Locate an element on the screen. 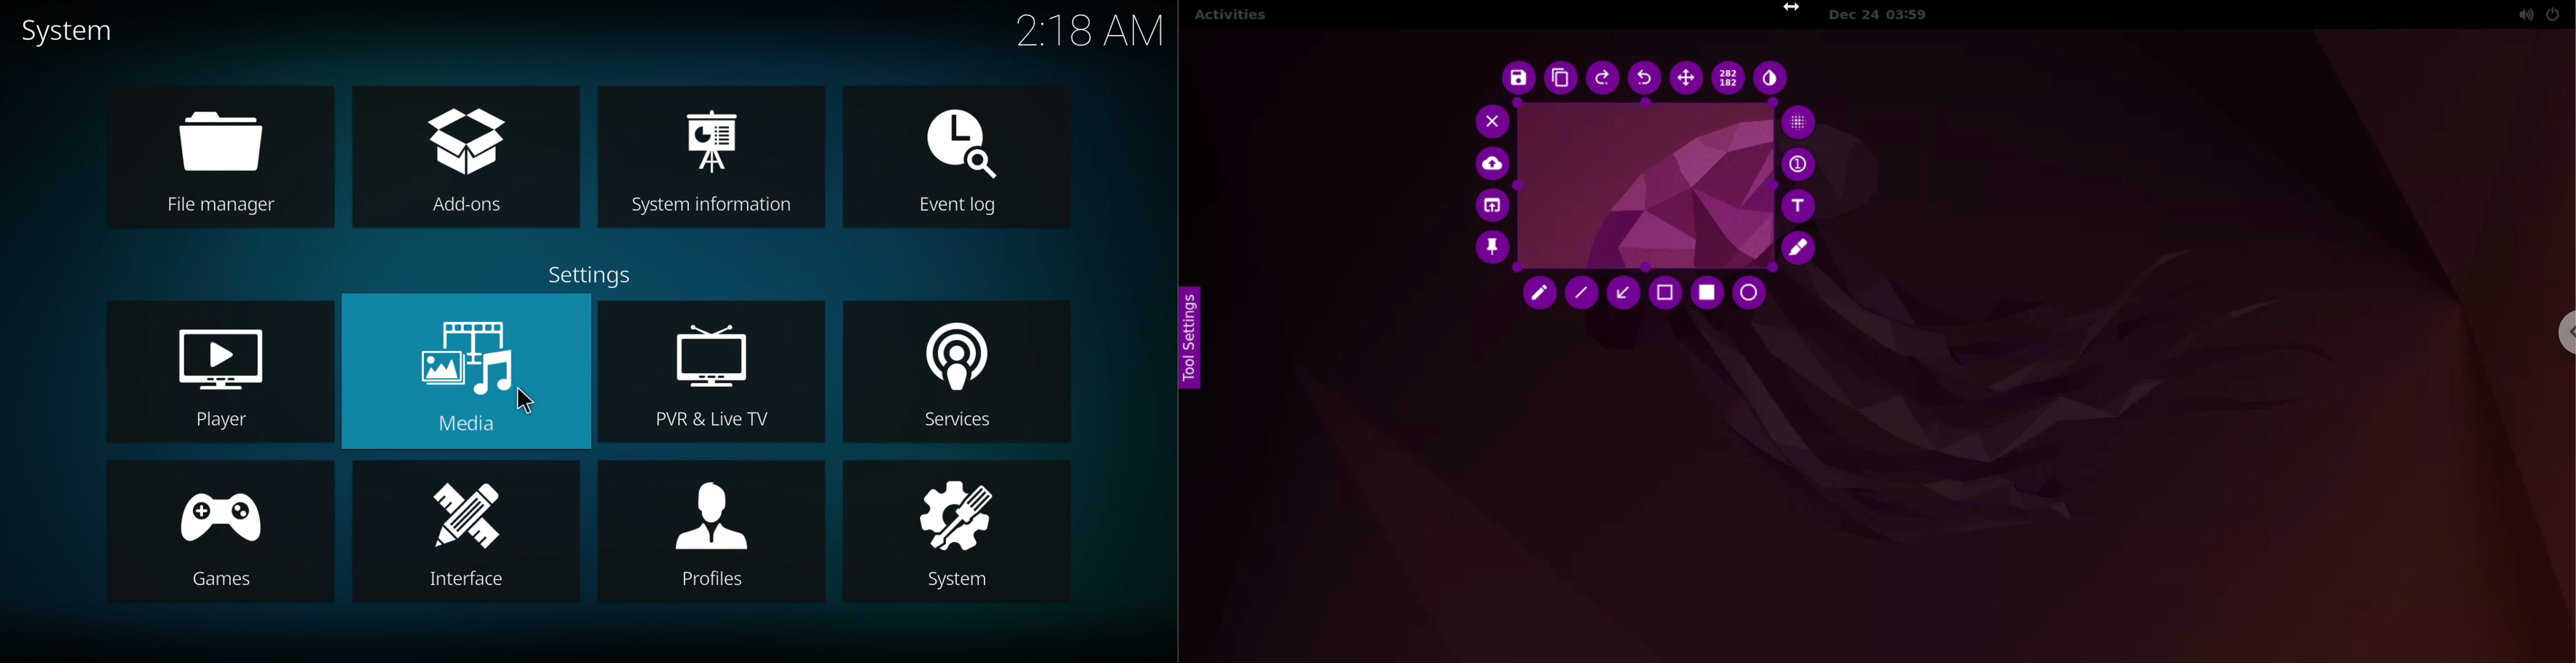  player is located at coordinates (226, 375).